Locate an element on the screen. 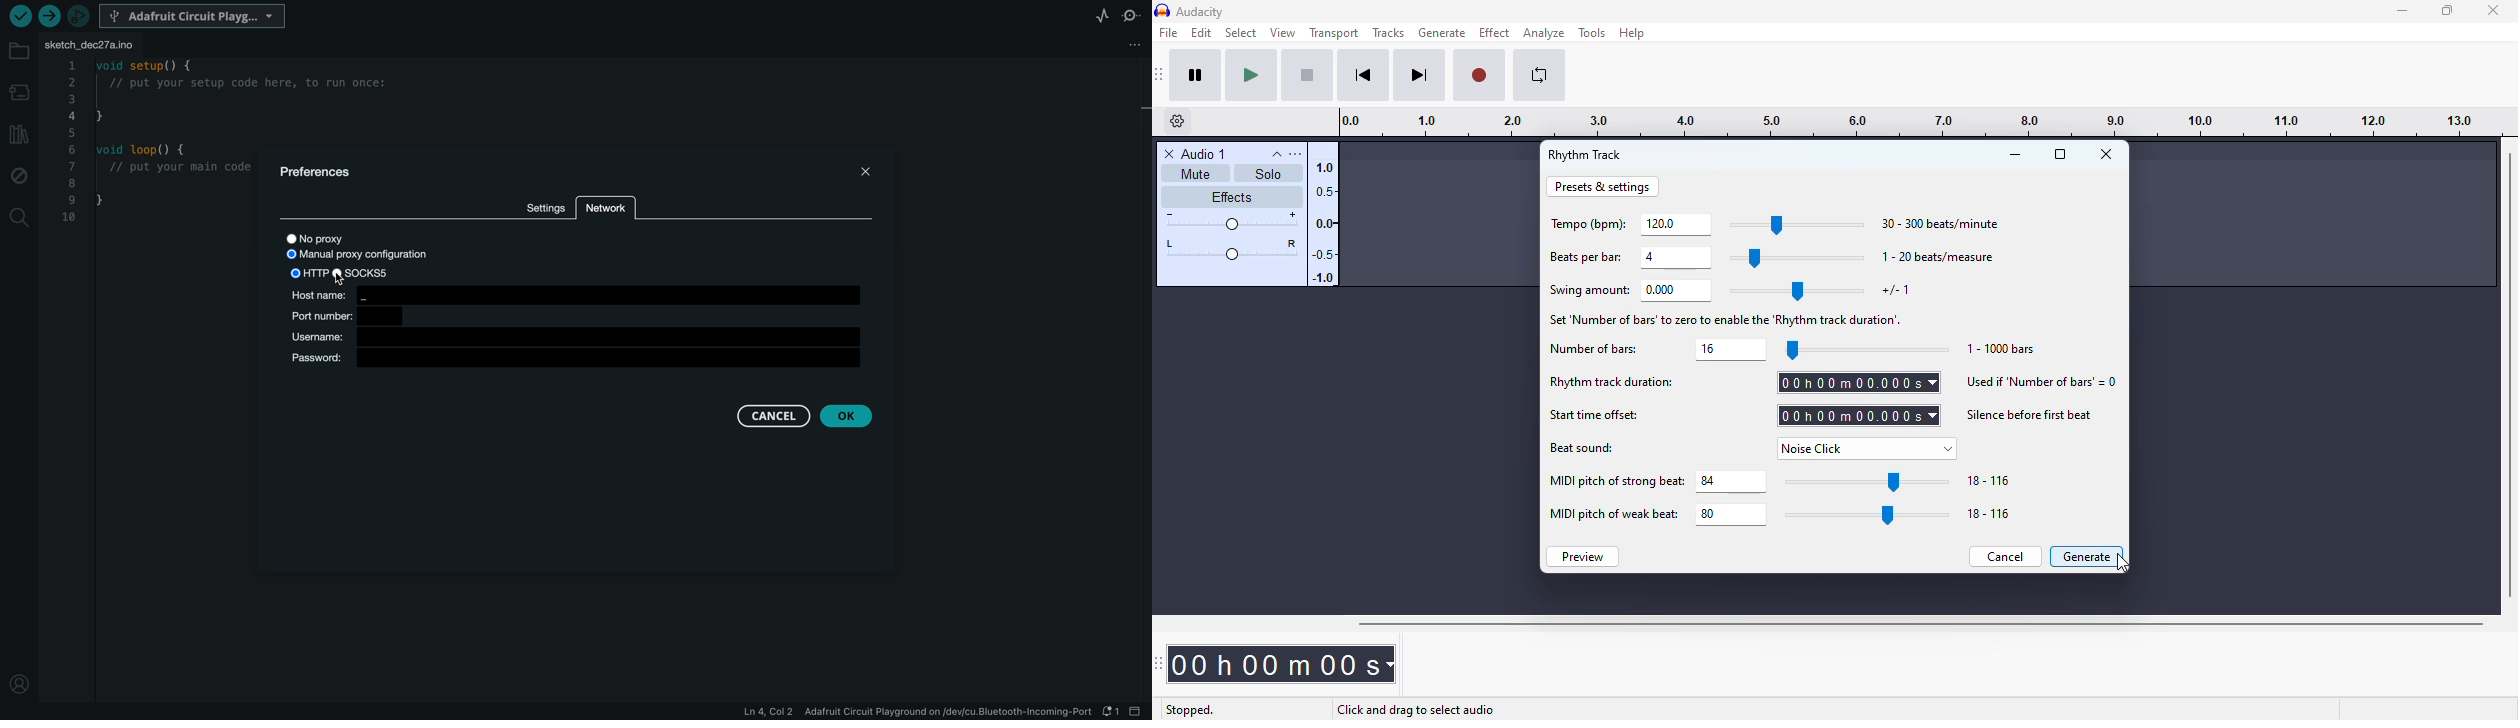  slider is located at coordinates (1797, 224).